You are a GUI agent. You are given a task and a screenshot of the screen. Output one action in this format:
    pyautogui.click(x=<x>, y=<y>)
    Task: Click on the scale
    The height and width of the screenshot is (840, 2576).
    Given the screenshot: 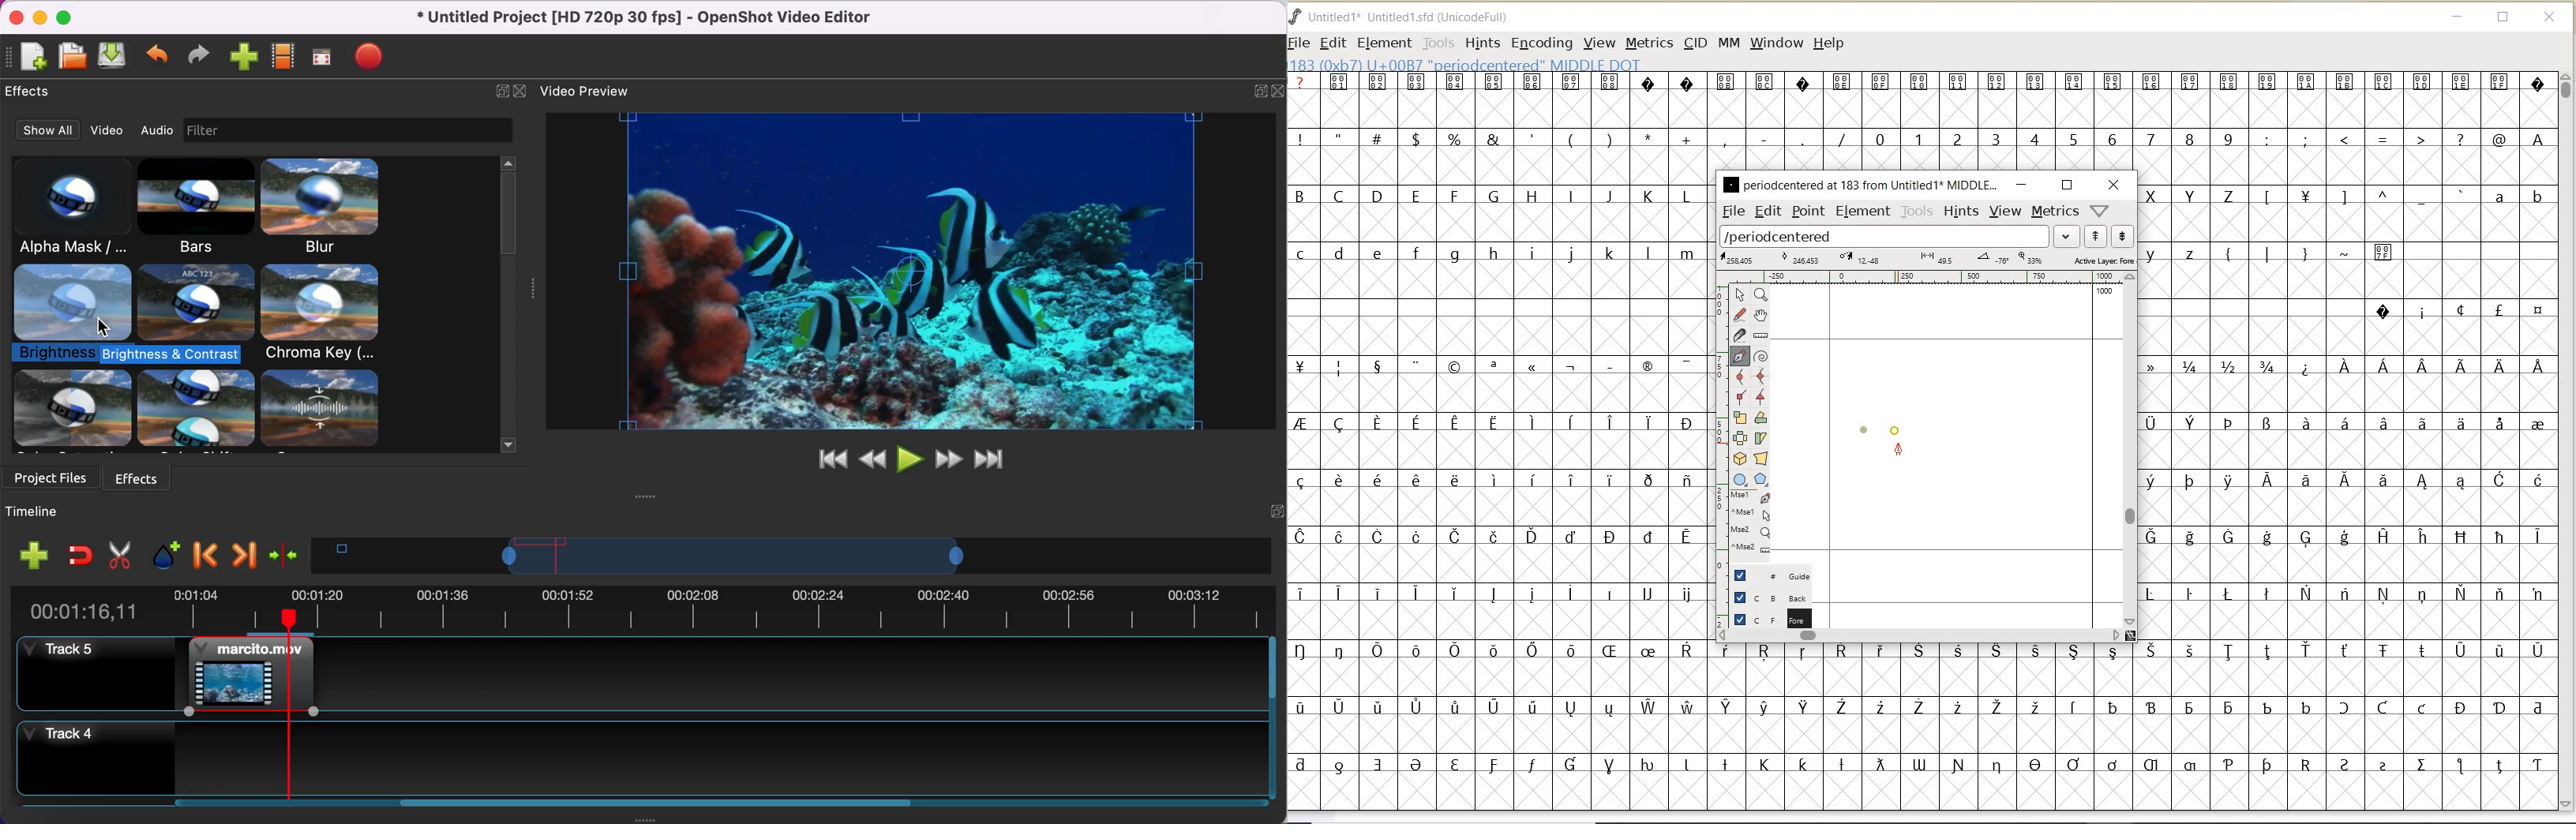 What is the action you would take?
    pyautogui.click(x=1718, y=416)
    